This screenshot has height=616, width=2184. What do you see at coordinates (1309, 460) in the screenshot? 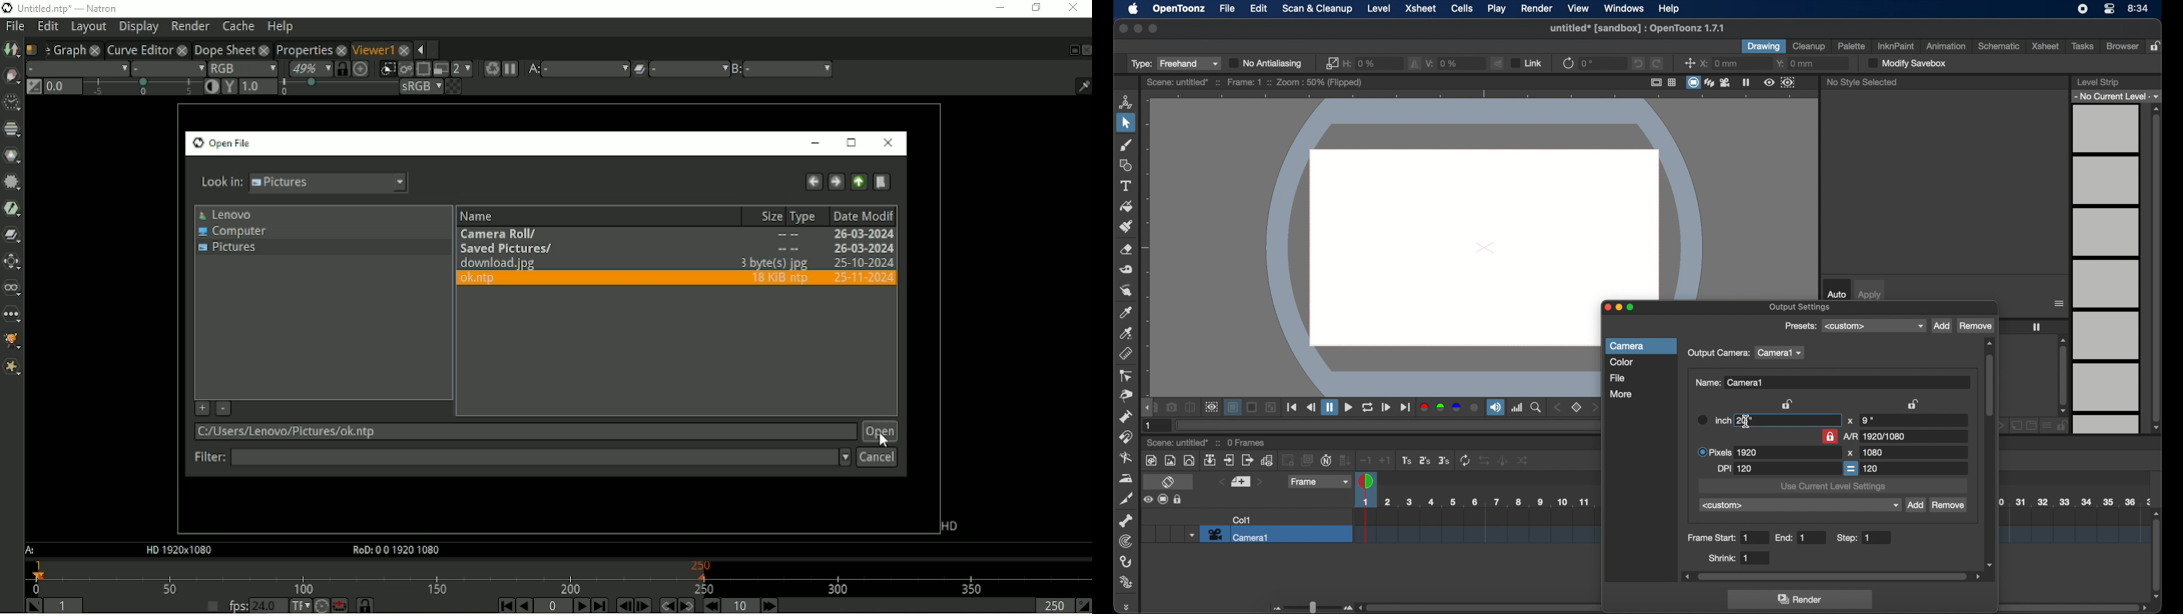
I see `` at bounding box center [1309, 460].